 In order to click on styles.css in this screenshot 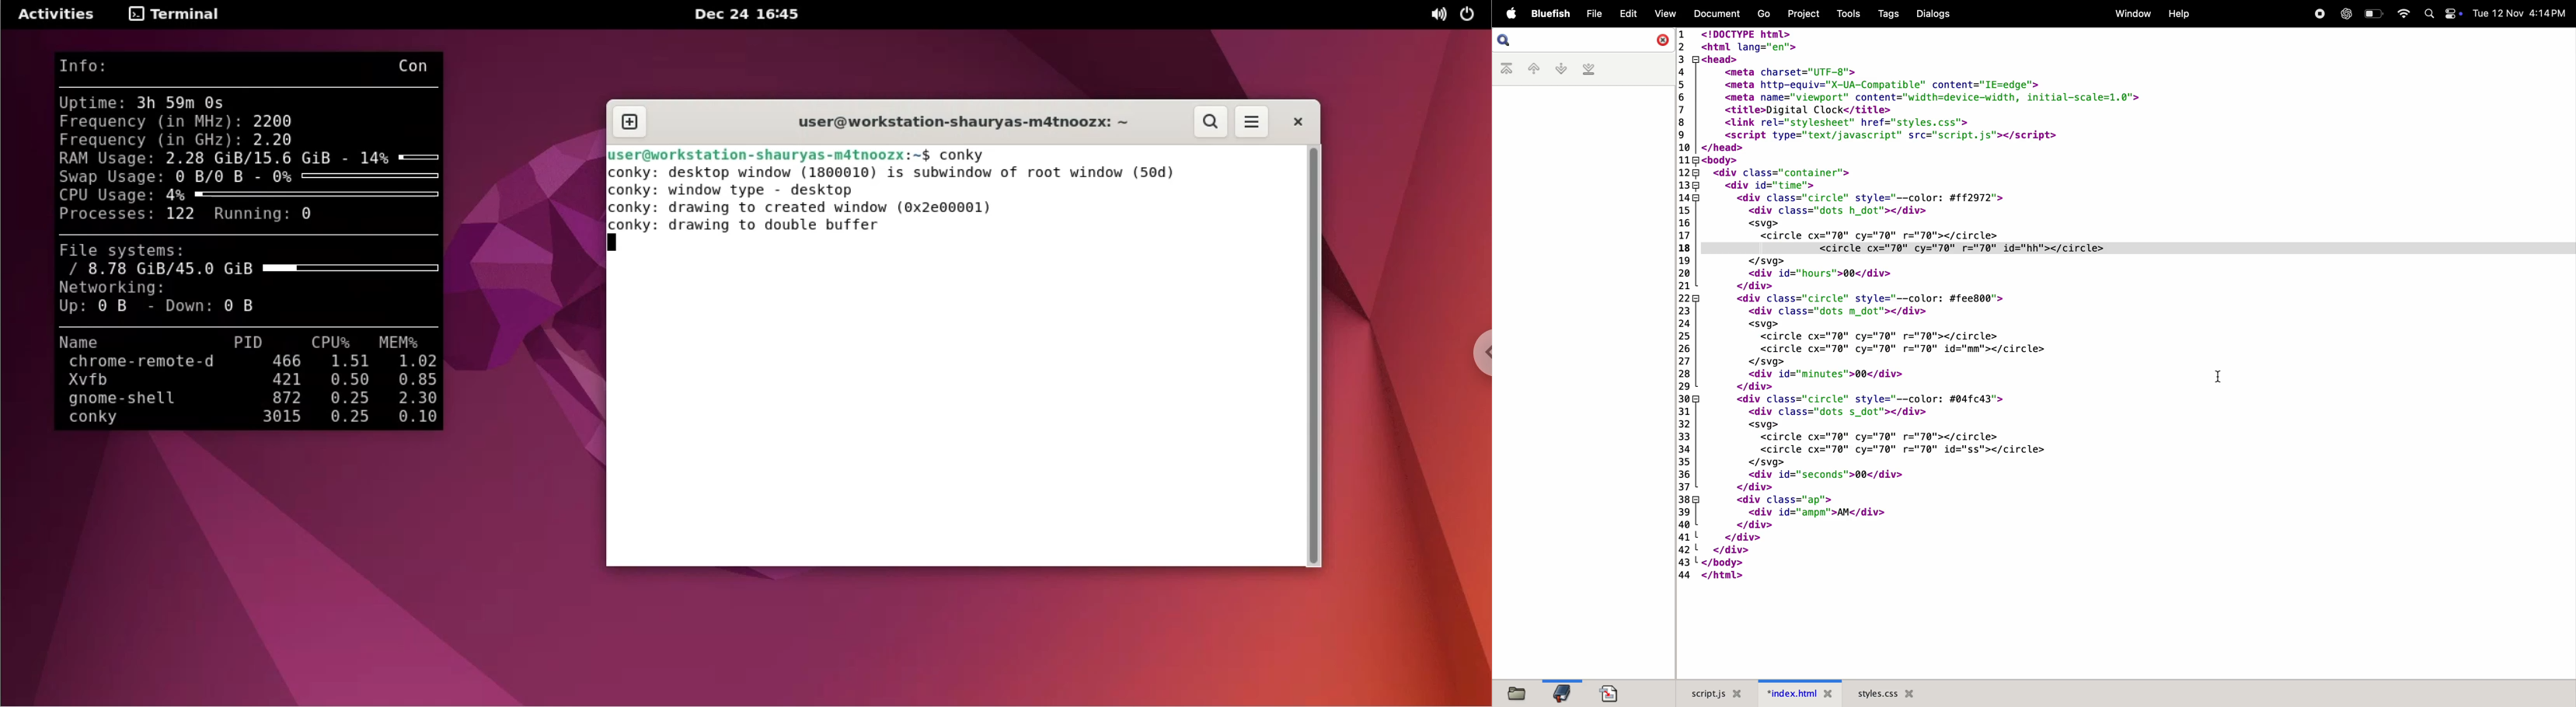, I will do `click(1885, 693)`.